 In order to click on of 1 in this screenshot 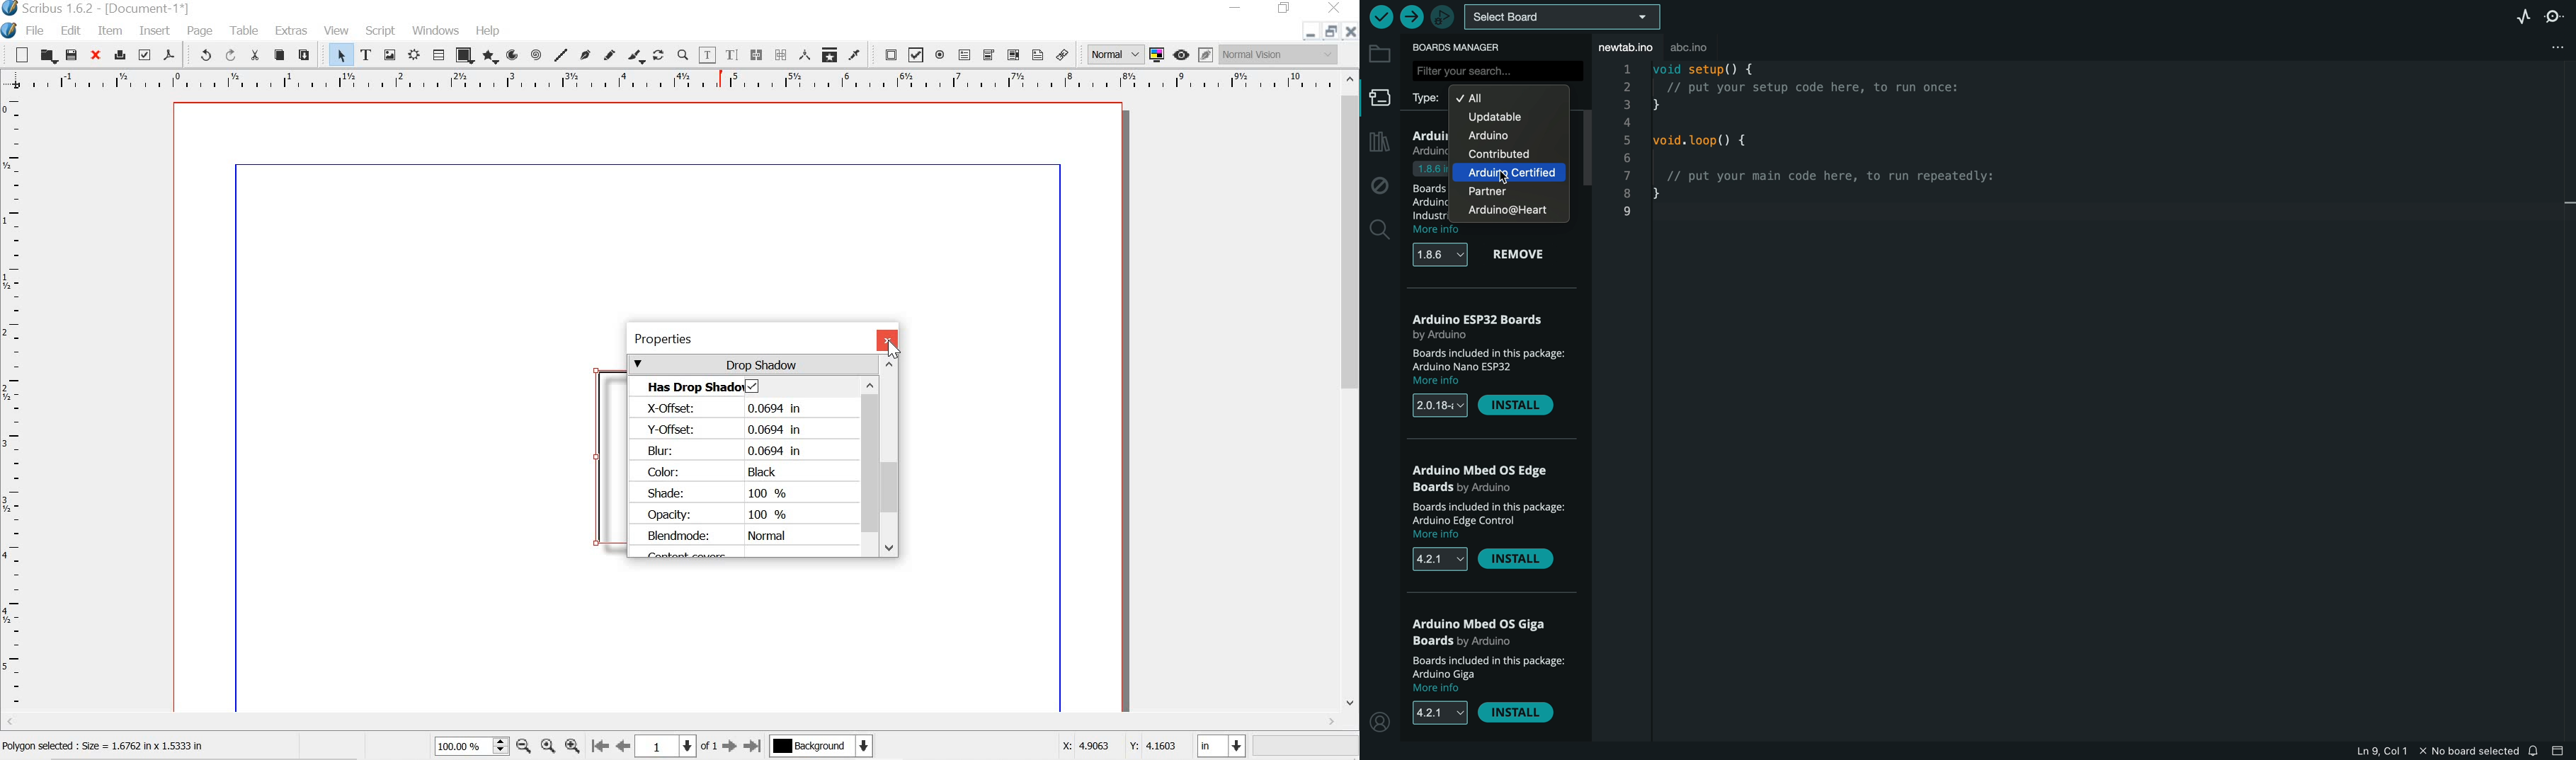, I will do `click(709, 747)`.